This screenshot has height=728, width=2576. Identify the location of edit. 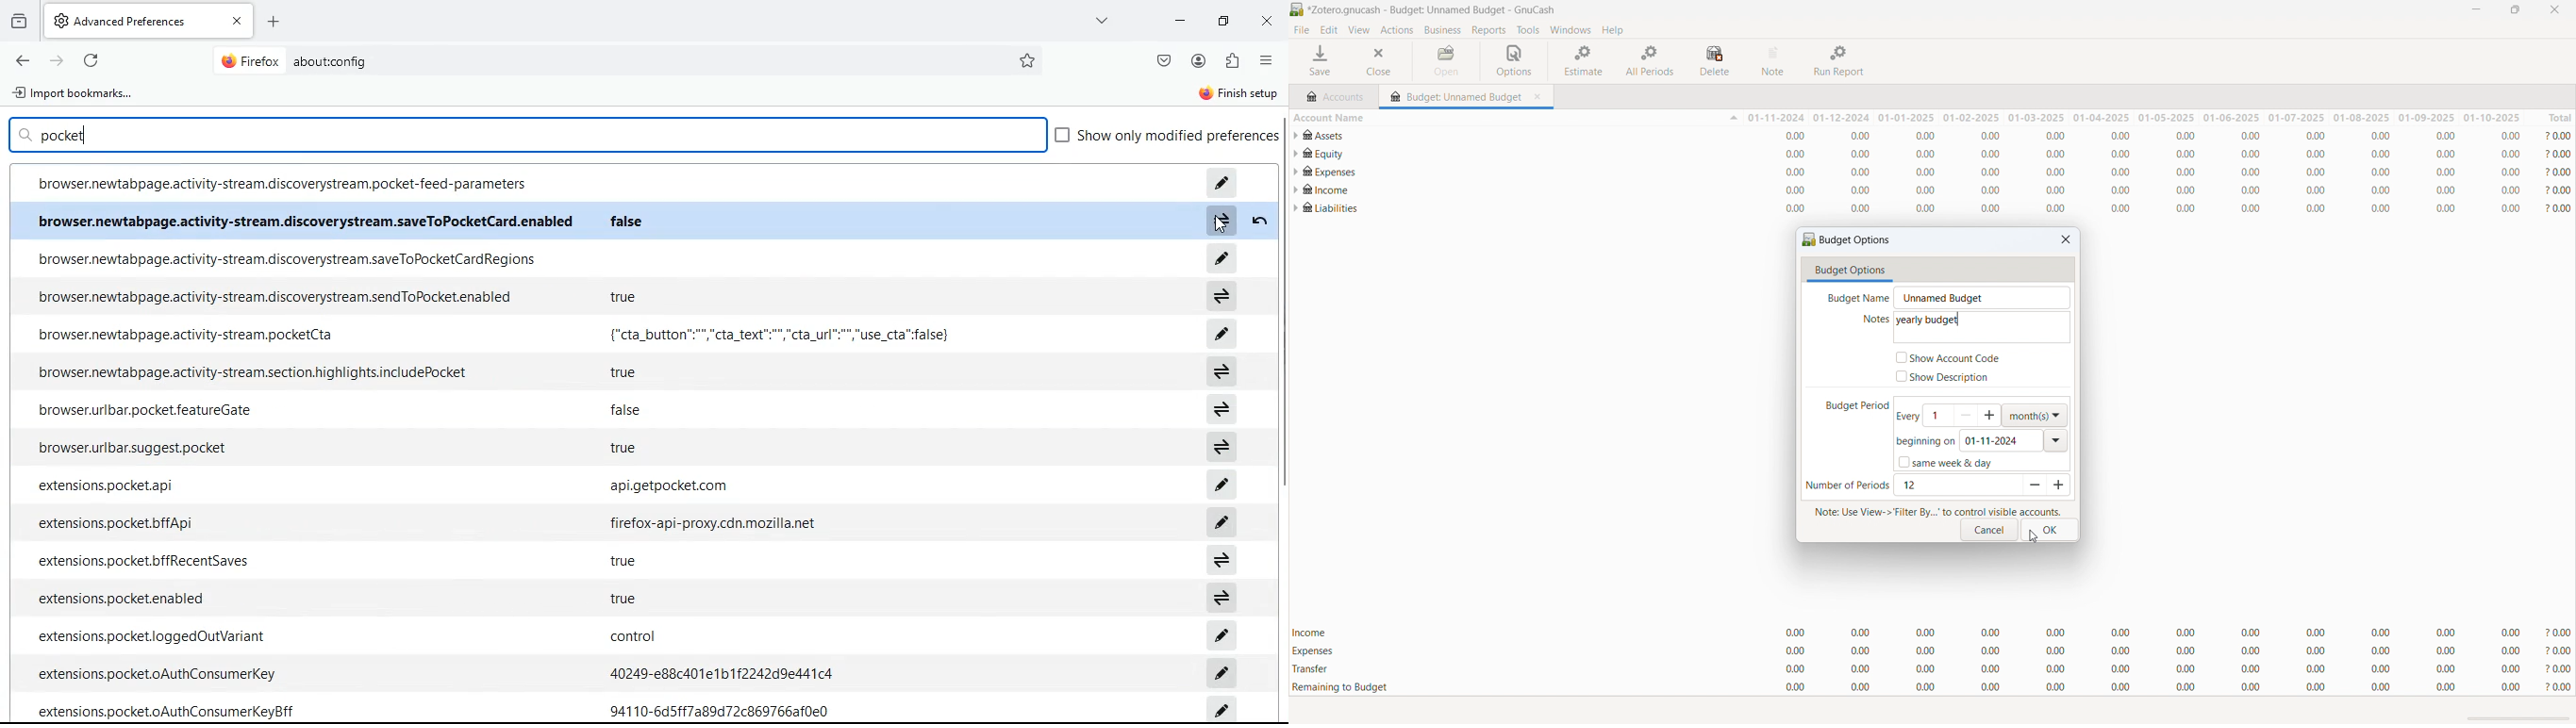
(1222, 179).